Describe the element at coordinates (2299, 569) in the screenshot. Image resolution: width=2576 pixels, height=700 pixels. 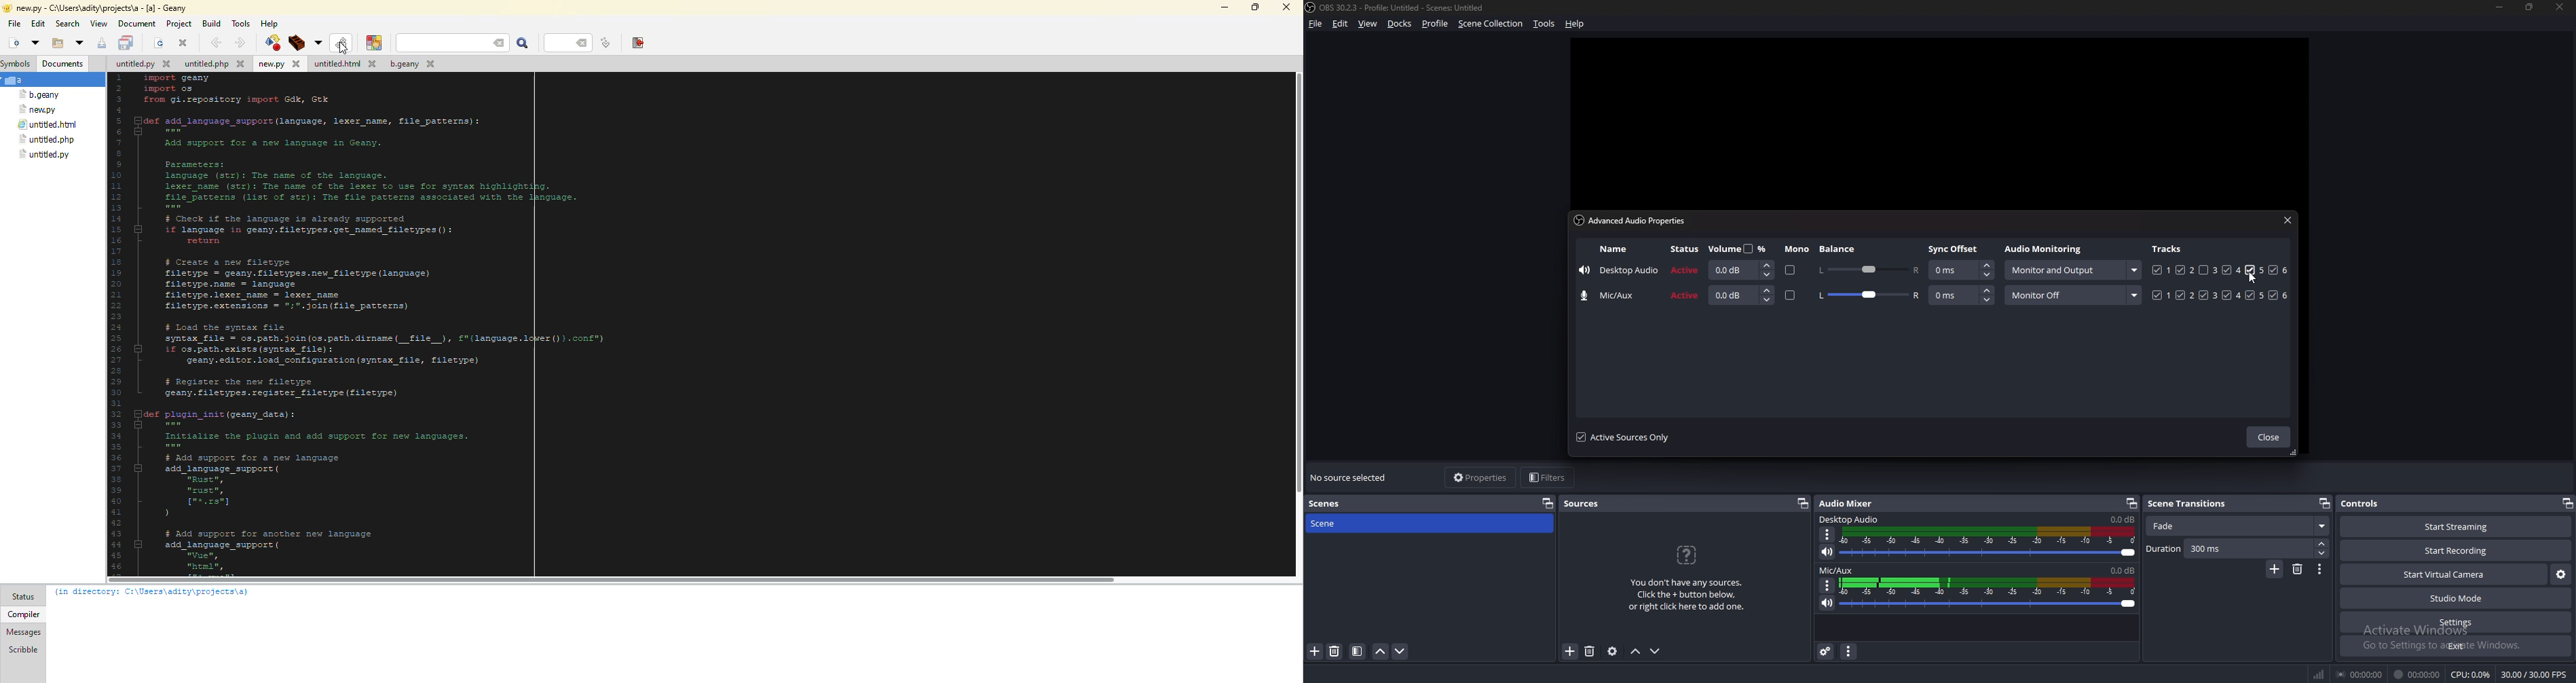
I see `delete scene` at that location.